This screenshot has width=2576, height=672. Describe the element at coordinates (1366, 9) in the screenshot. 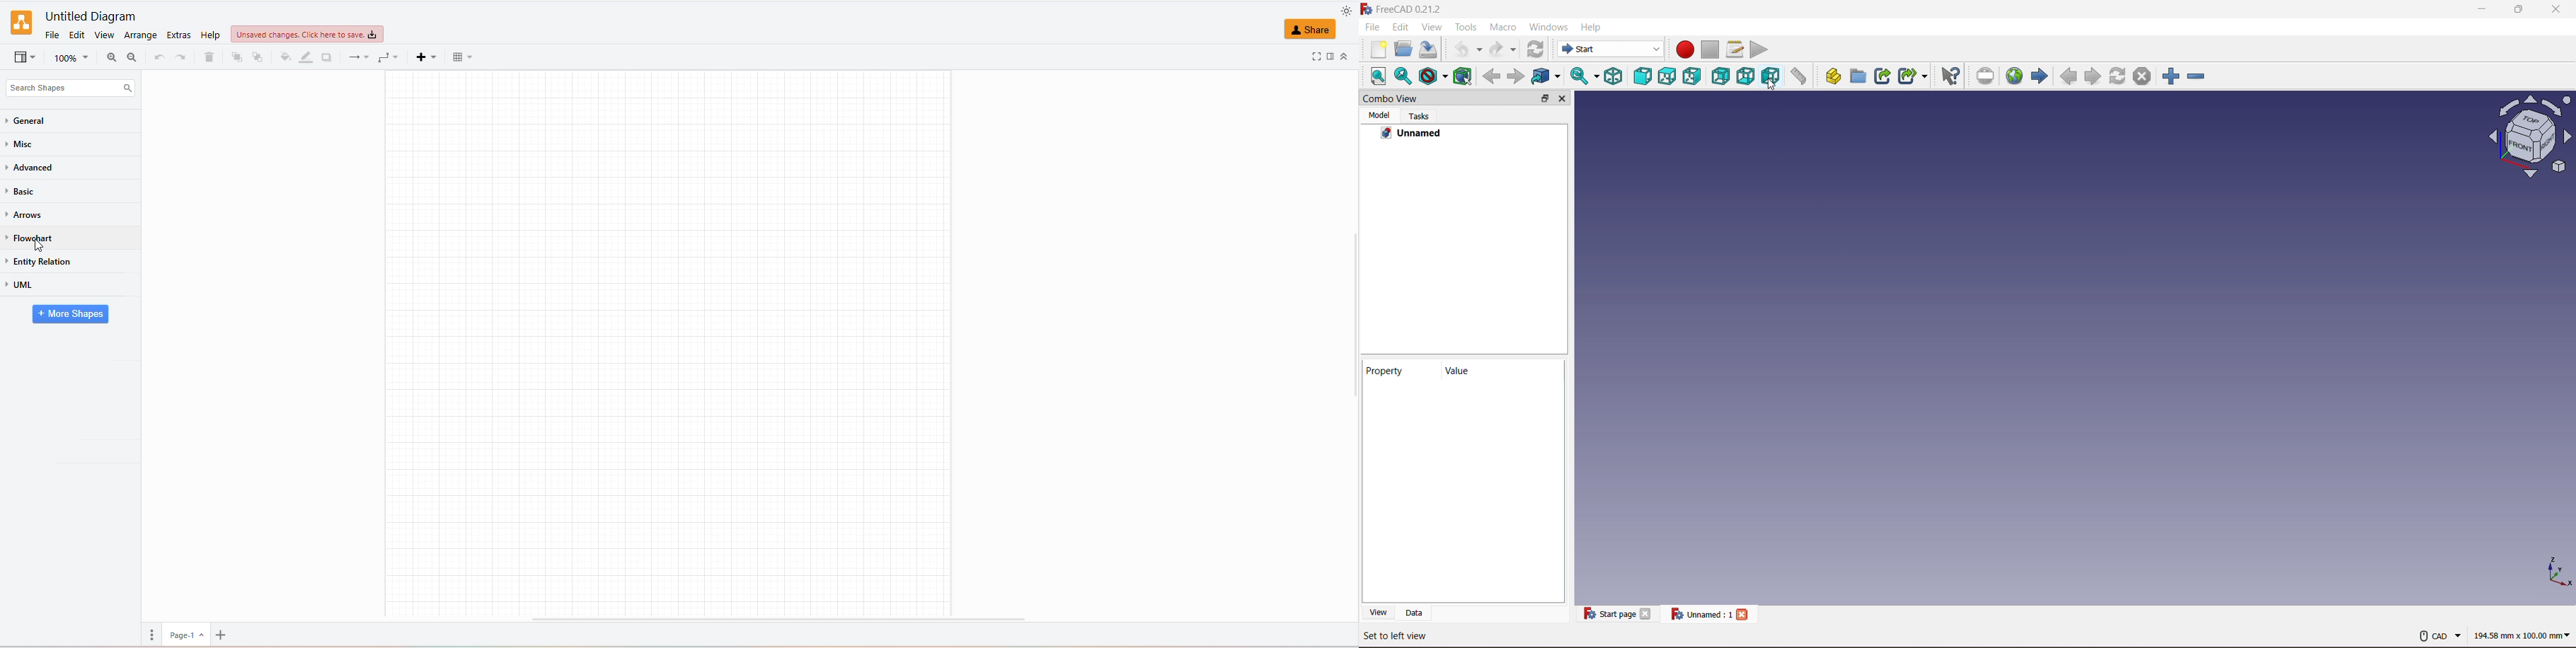

I see `Logo` at that location.